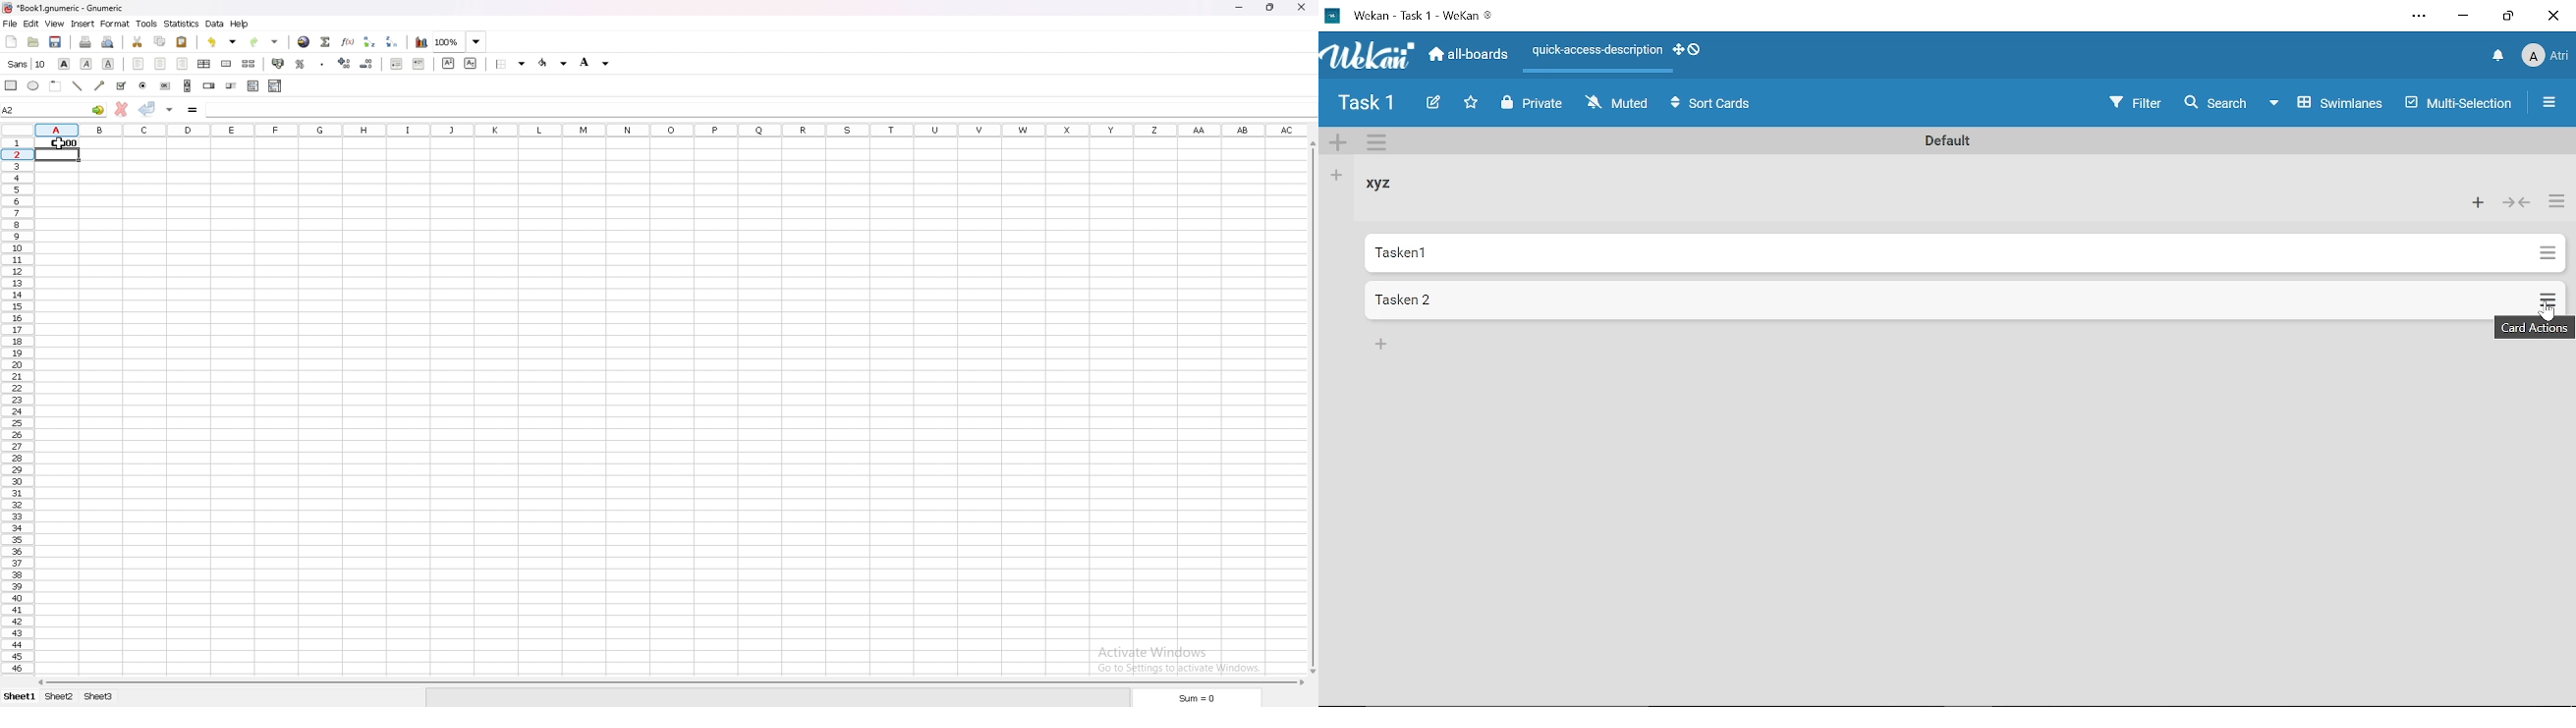  Describe the element at coordinates (11, 86) in the screenshot. I see `rectangle` at that location.